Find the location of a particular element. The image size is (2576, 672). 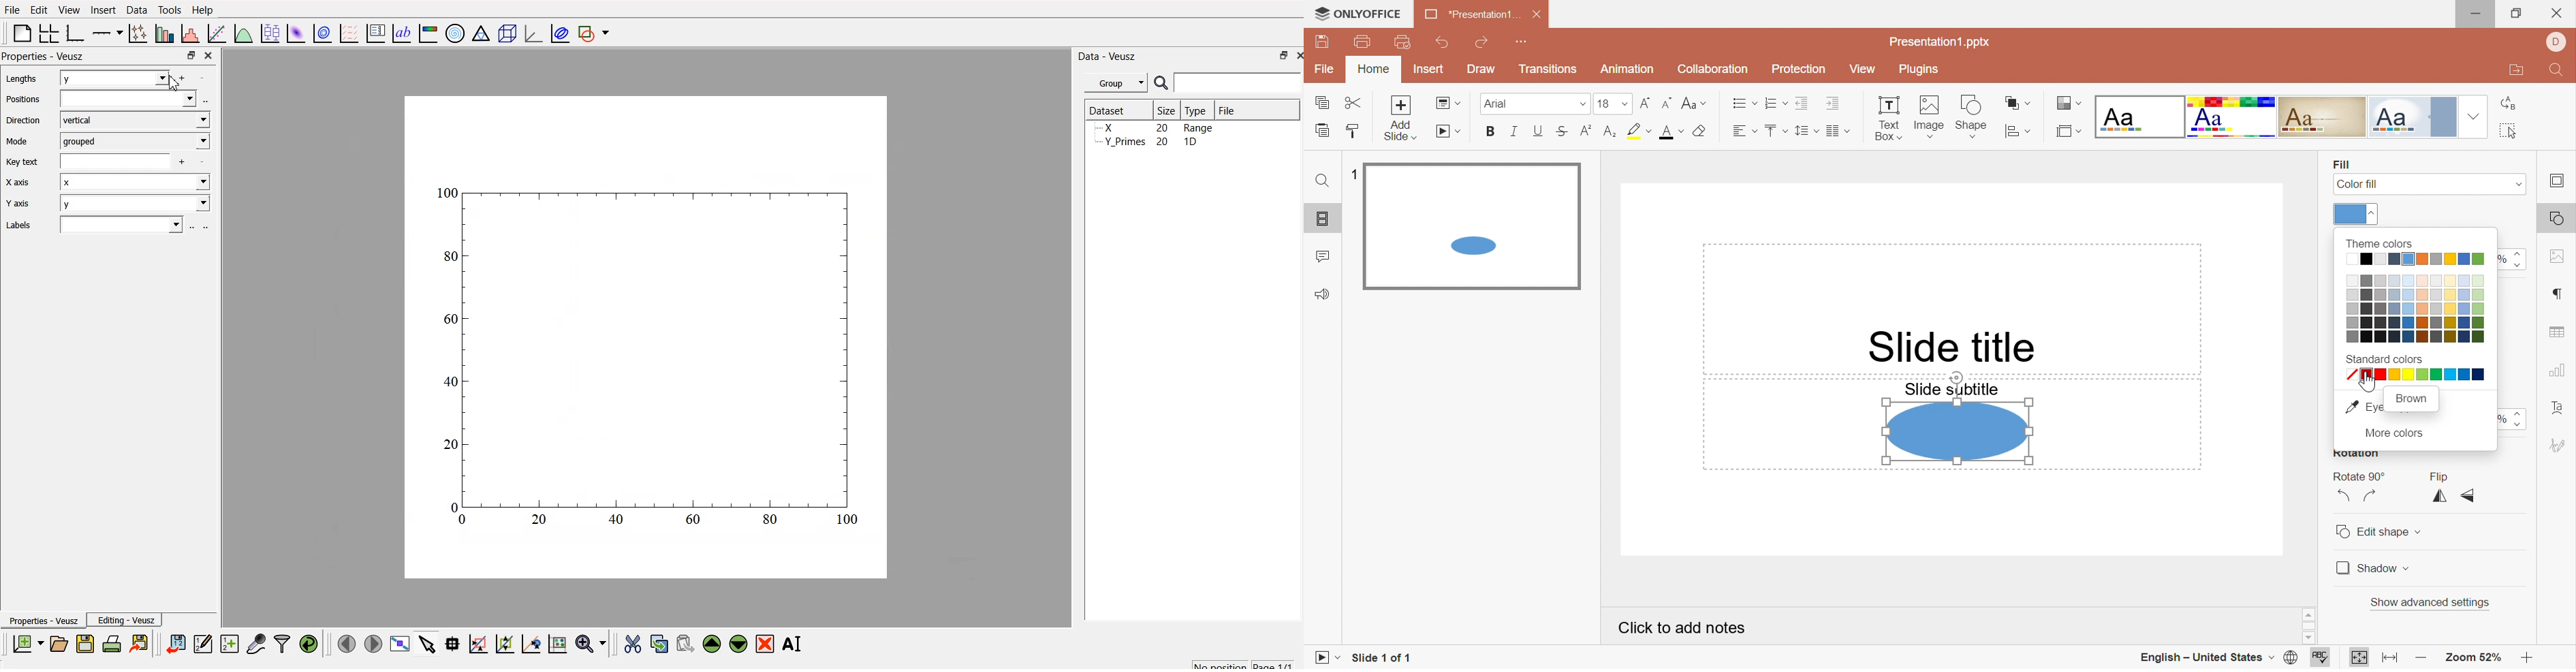

Click to add notes is located at coordinates (1682, 627).